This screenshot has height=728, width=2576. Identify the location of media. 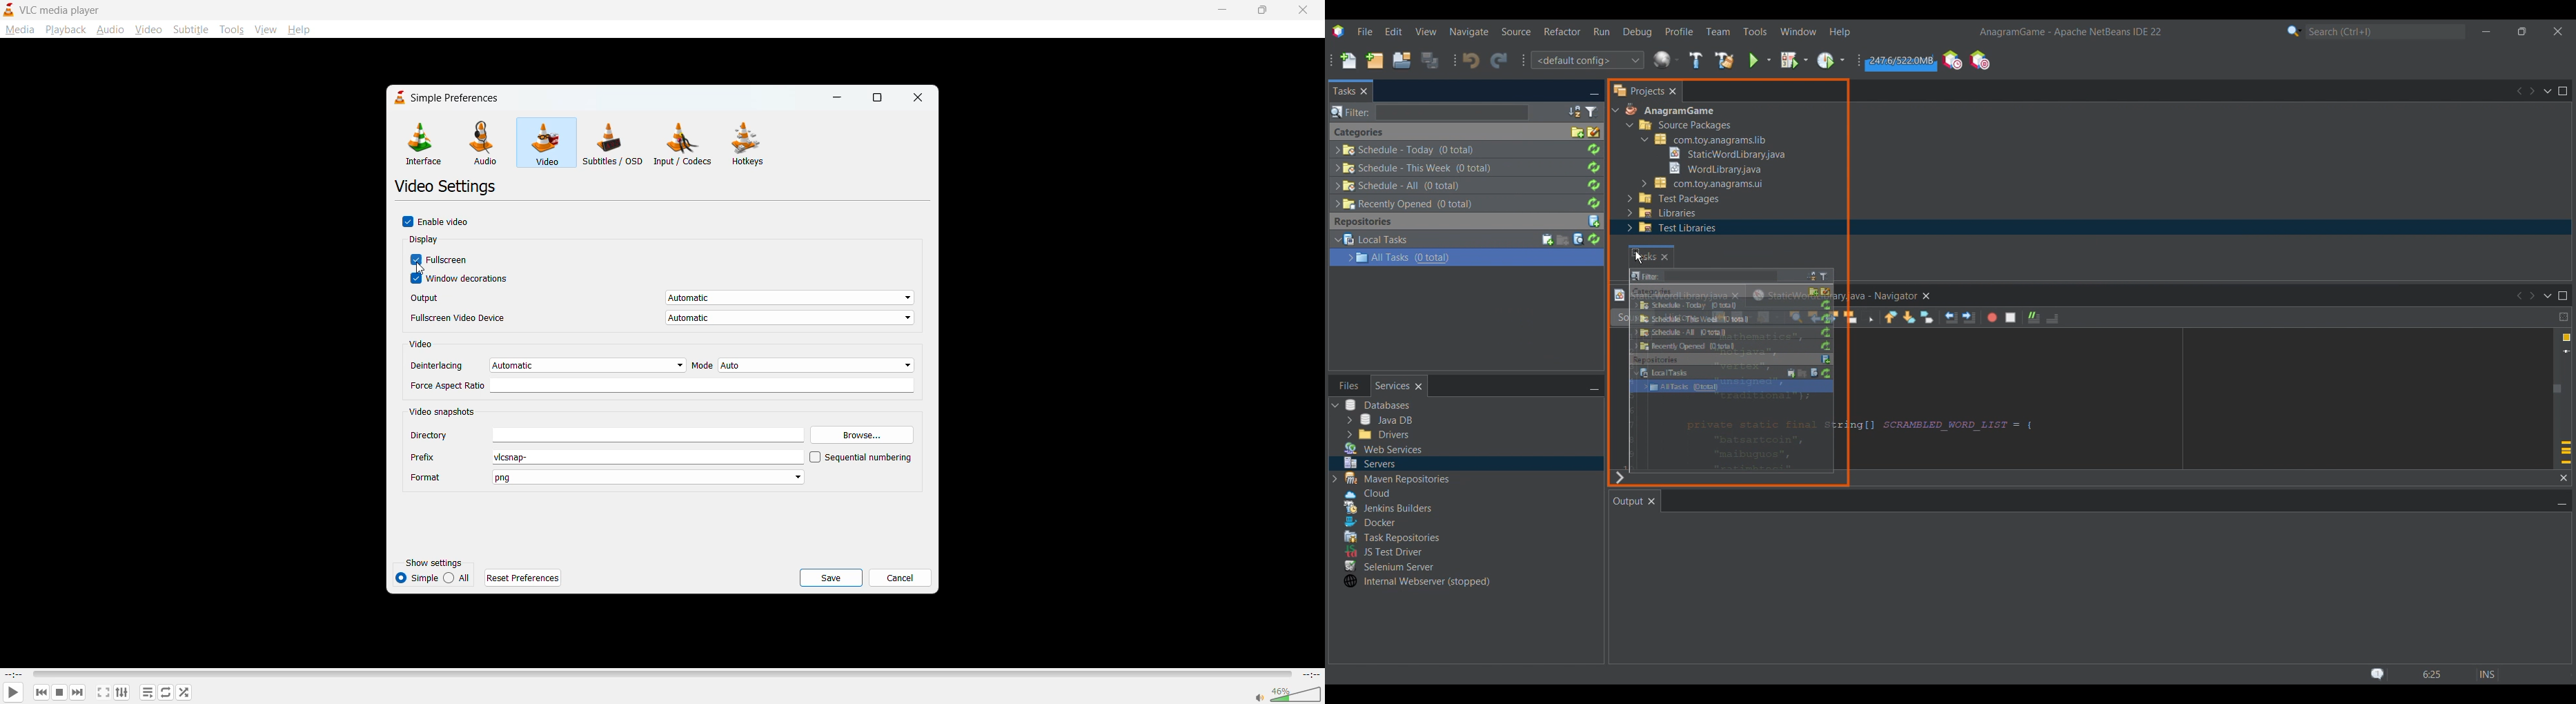
(19, 29).